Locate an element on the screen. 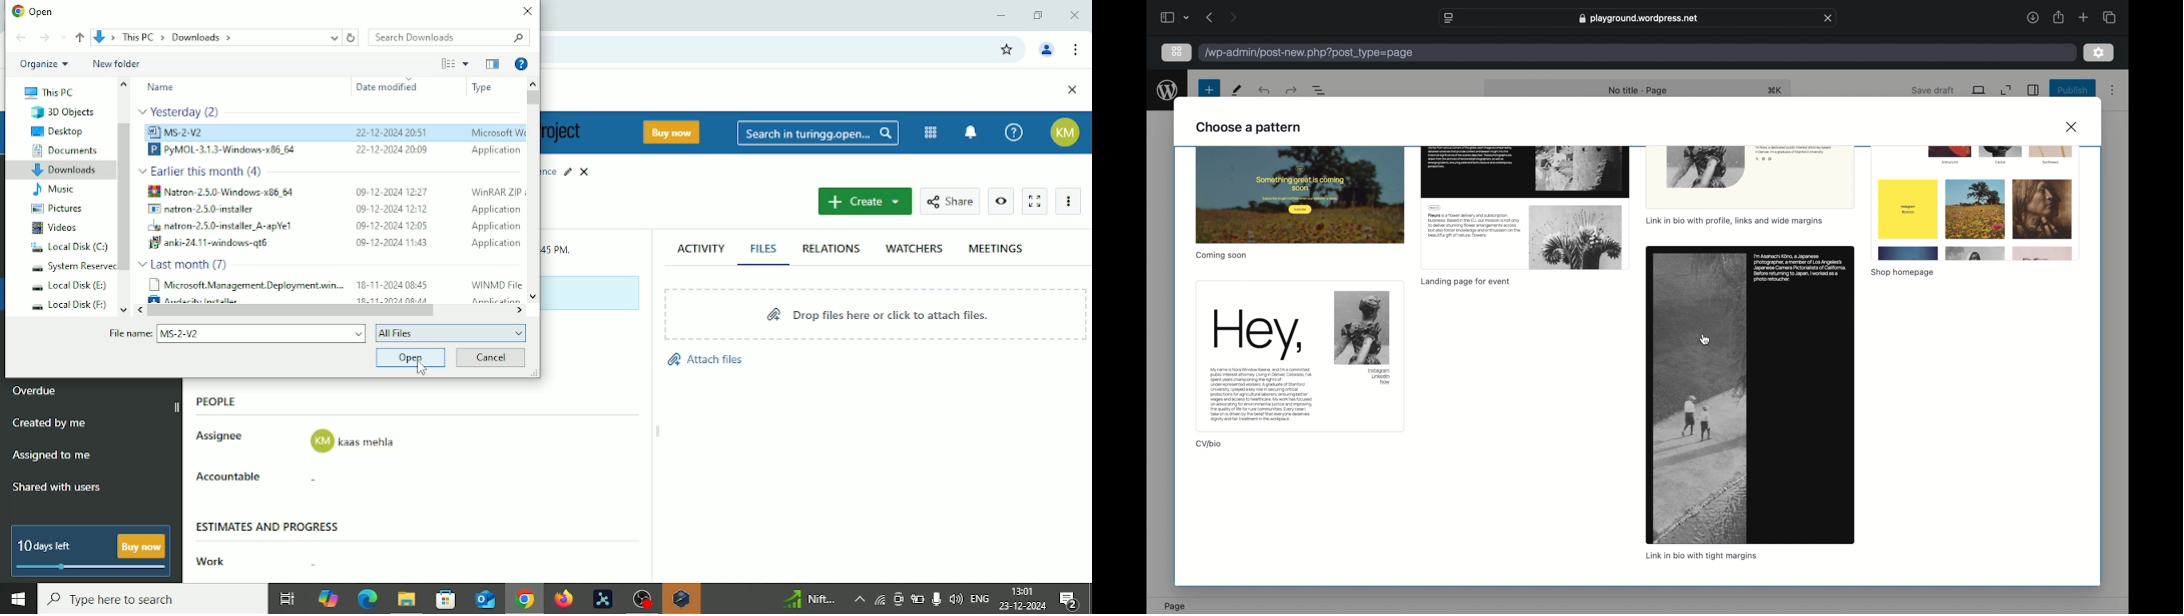 The width and height of the screenshot is (2184, 616). no title - page is located at coordinates (1639, 91).